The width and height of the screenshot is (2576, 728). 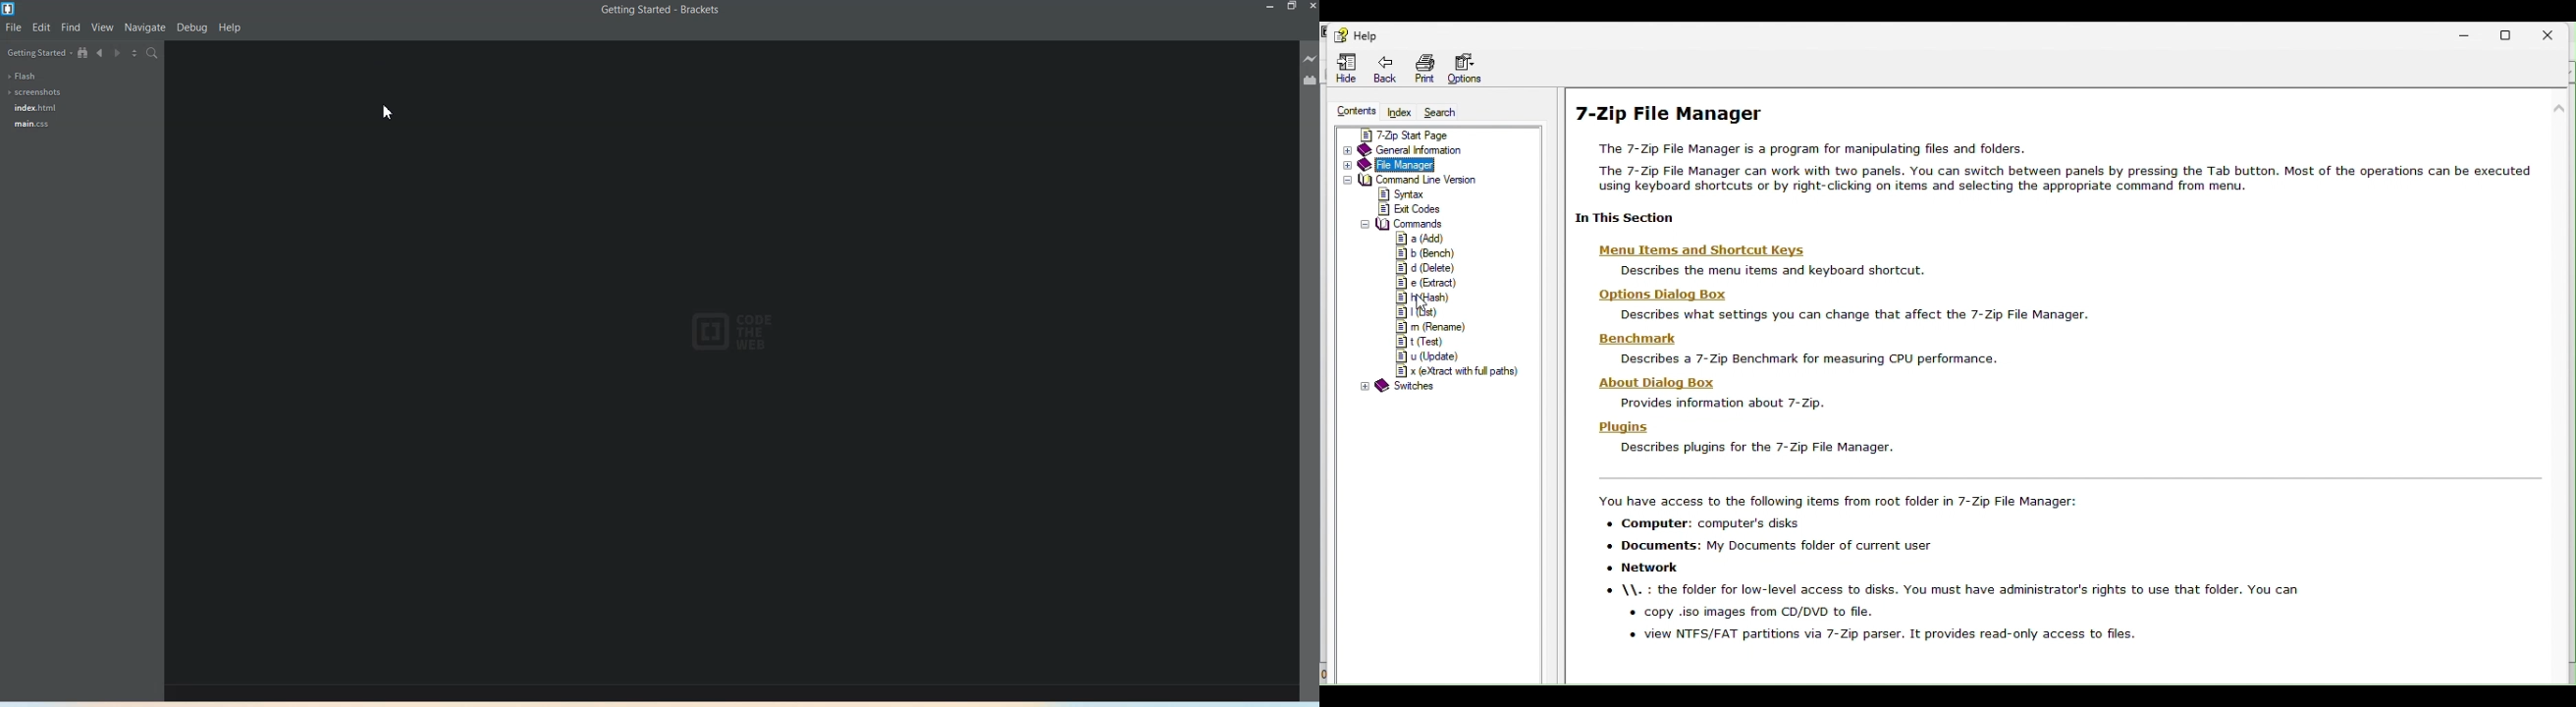 I want to click on main.css, so click(x=30, y=123).